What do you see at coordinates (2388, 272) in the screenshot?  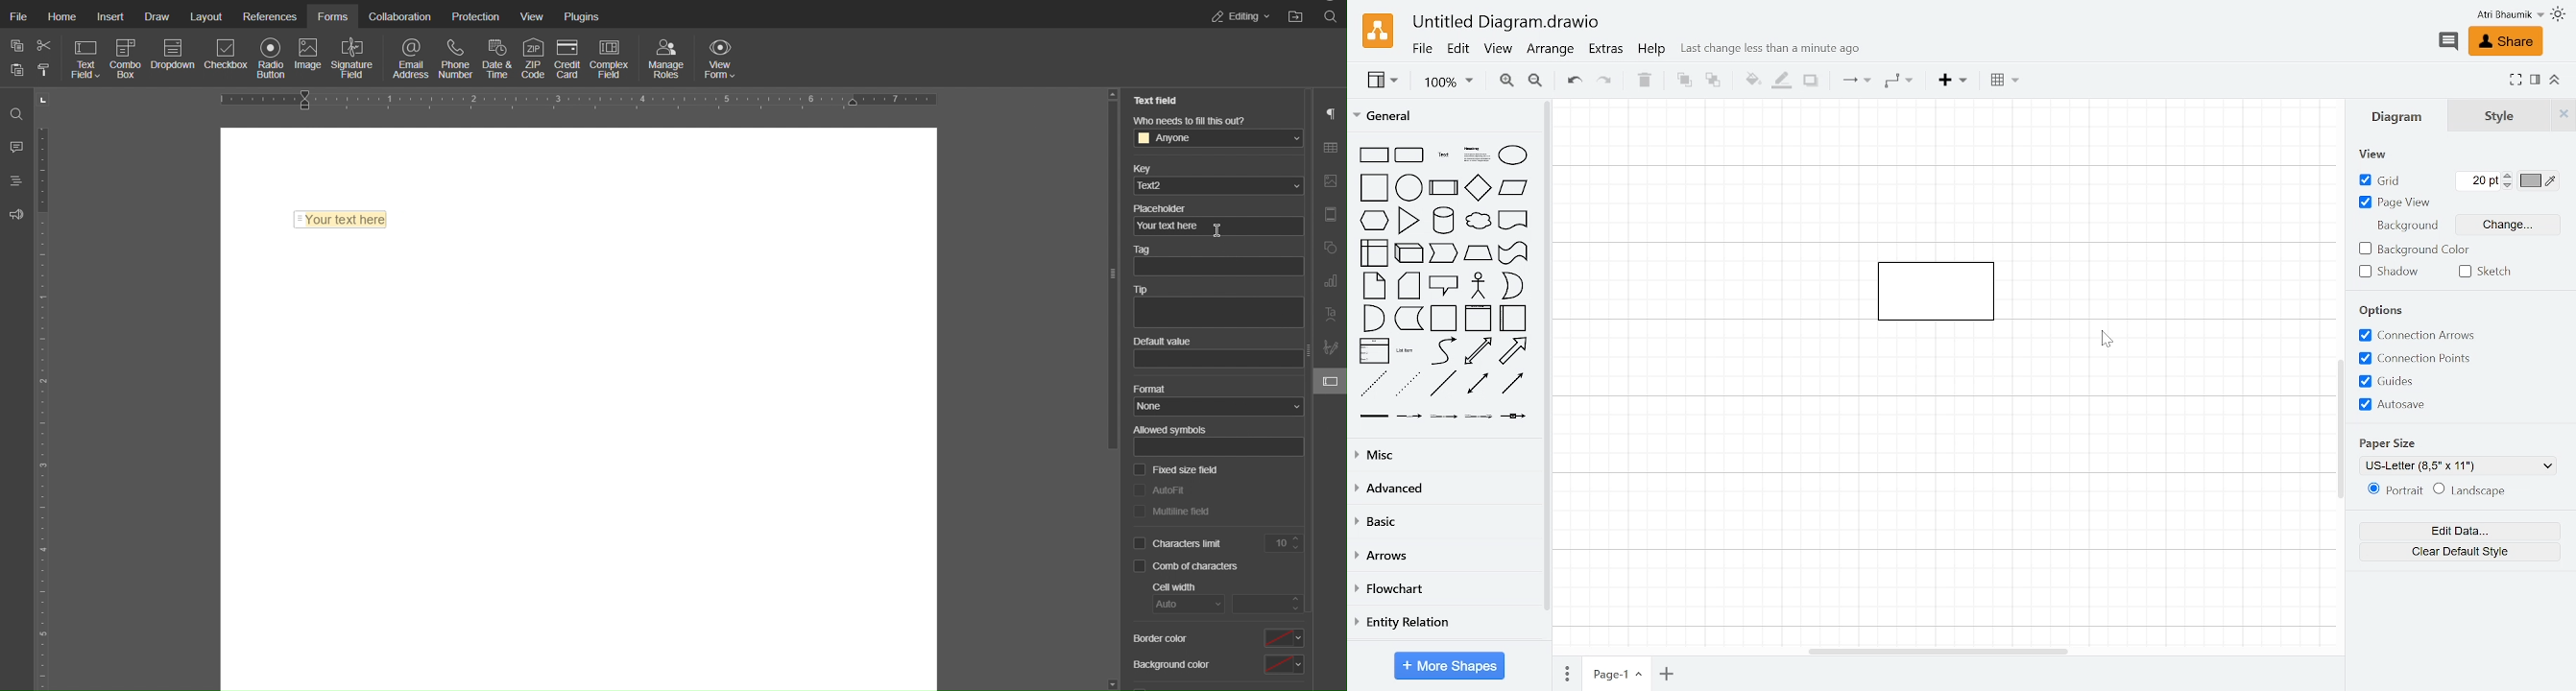 I see `Shadow` at bounding box center [2388, 272].